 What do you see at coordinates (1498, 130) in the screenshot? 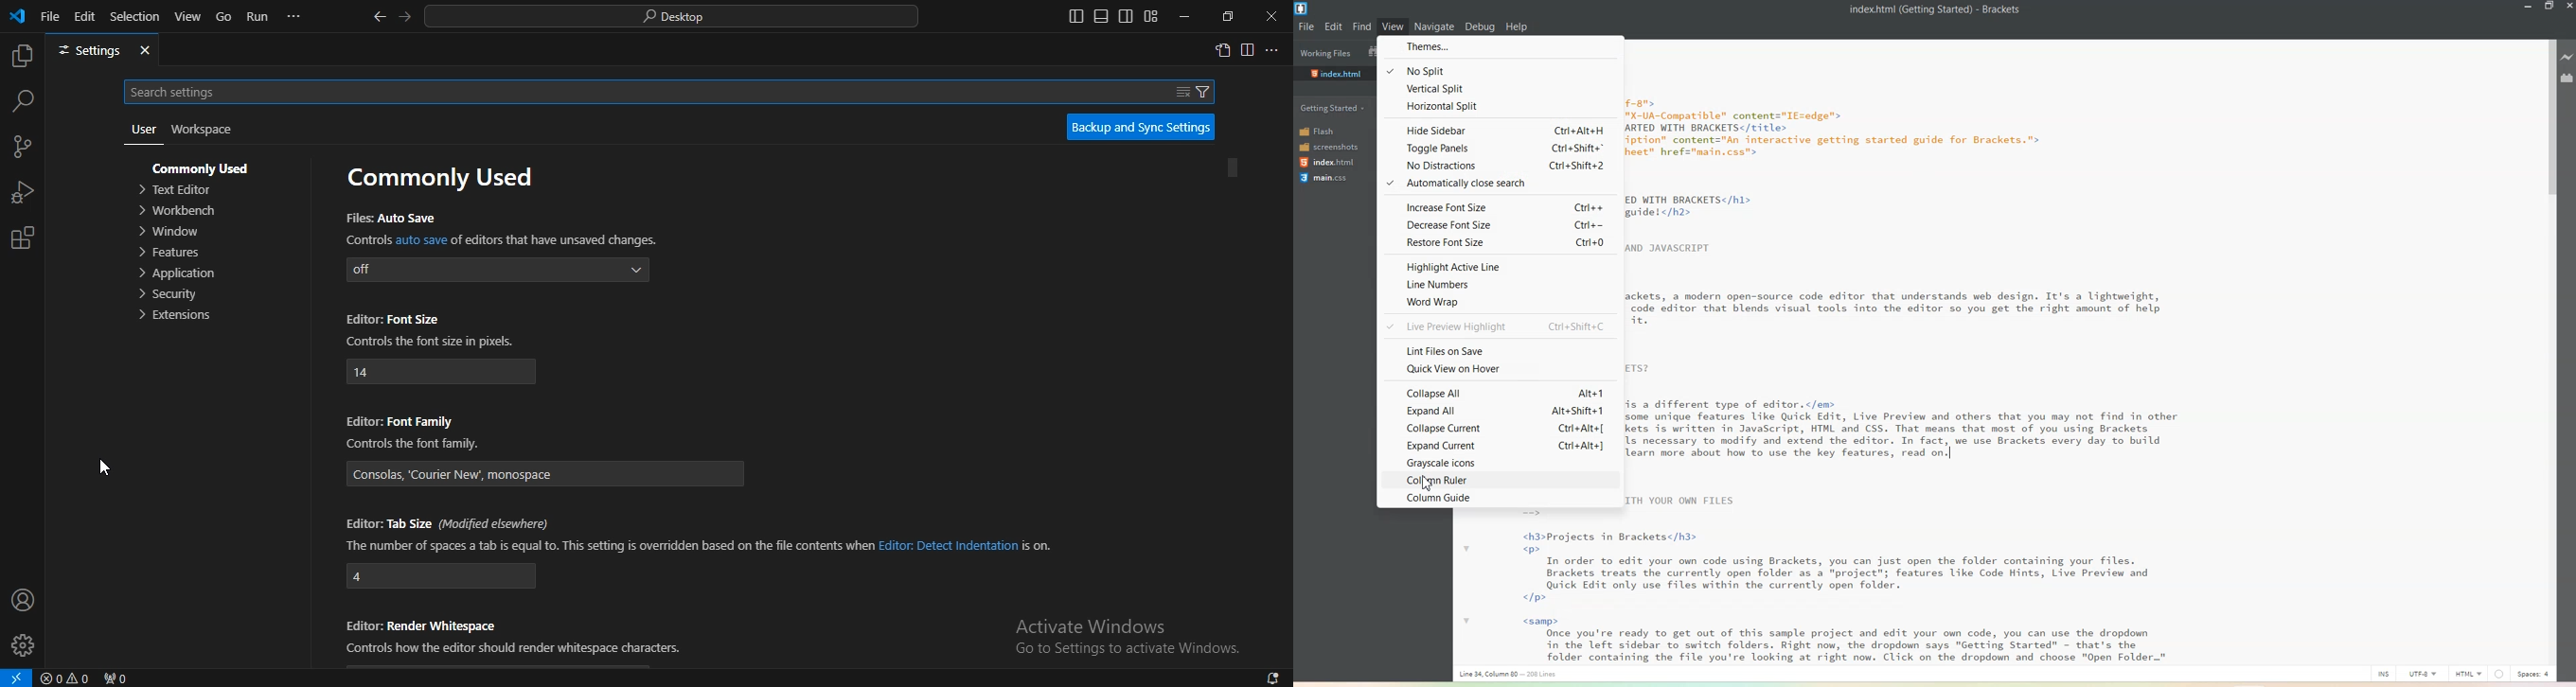
I see `Hide Sidebar` at bounding box center [1498, 130].